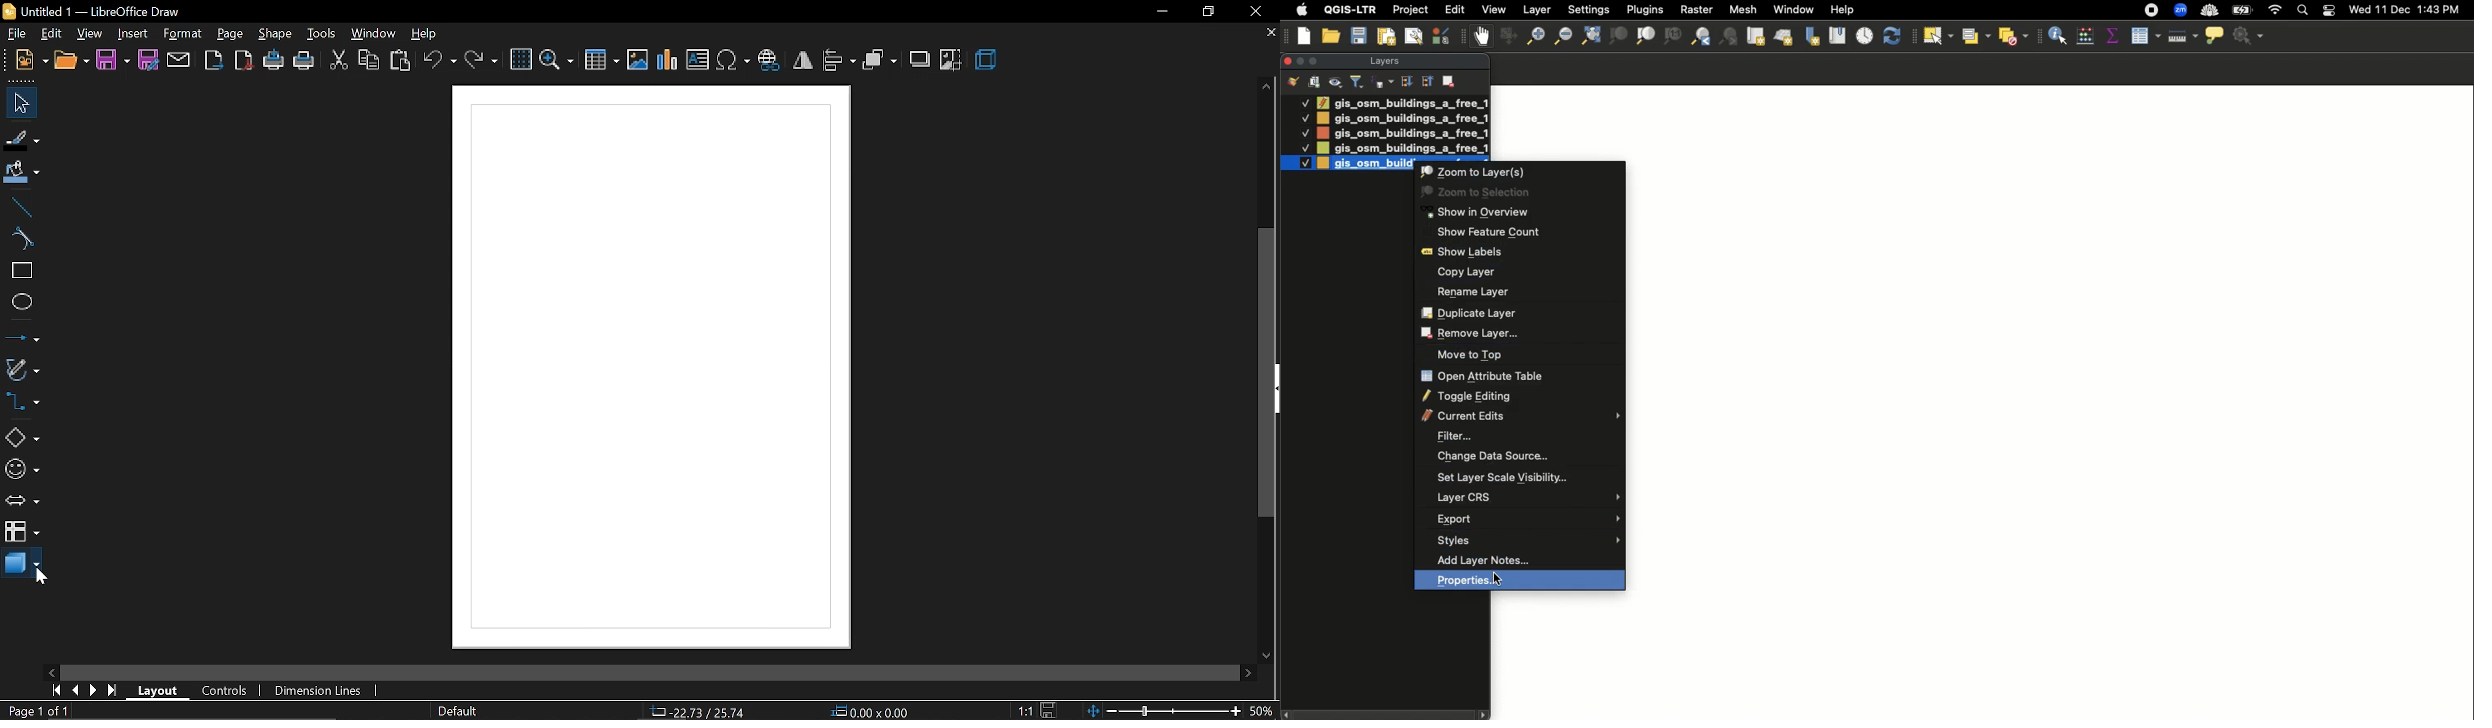 The width and height of the screenshot is (2492, 728). Describe the element at coordinates (1842, 10) in the screenshot. I see `Help` at that location.